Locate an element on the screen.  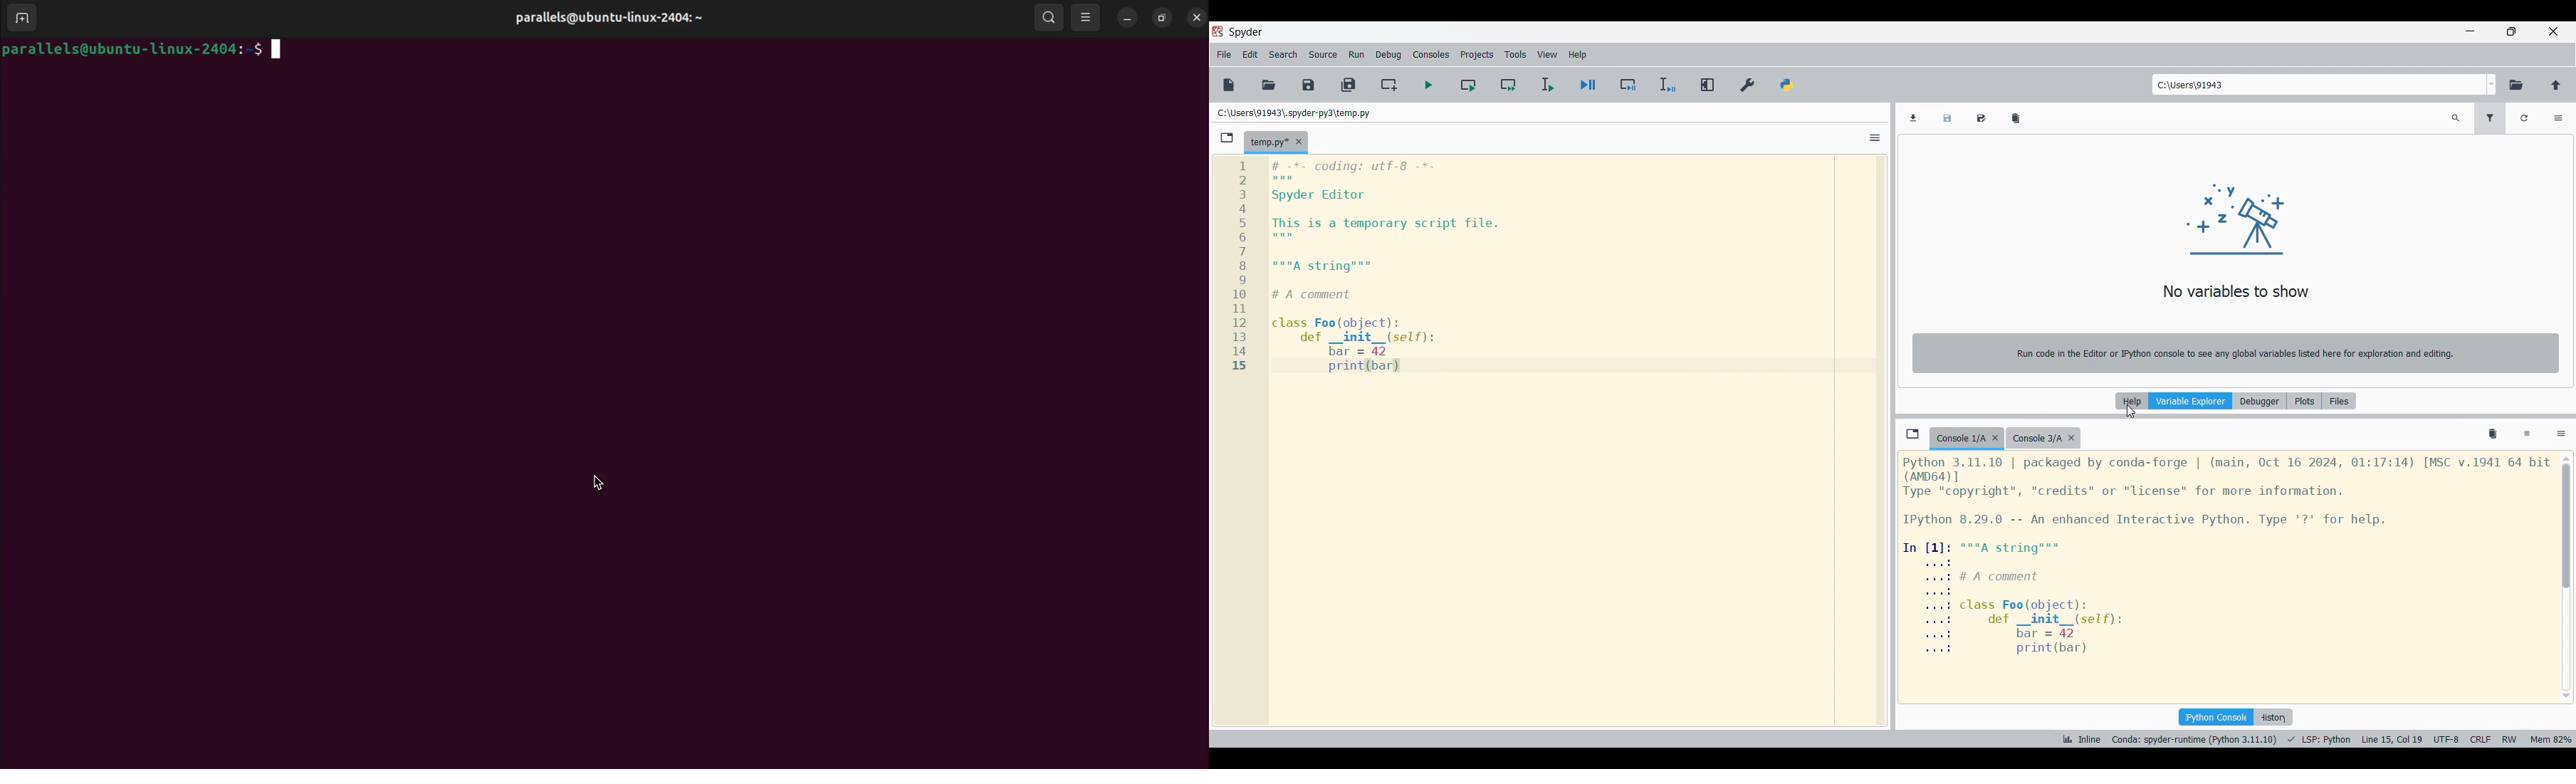
Debugger is located at coordinates (2259, 401).